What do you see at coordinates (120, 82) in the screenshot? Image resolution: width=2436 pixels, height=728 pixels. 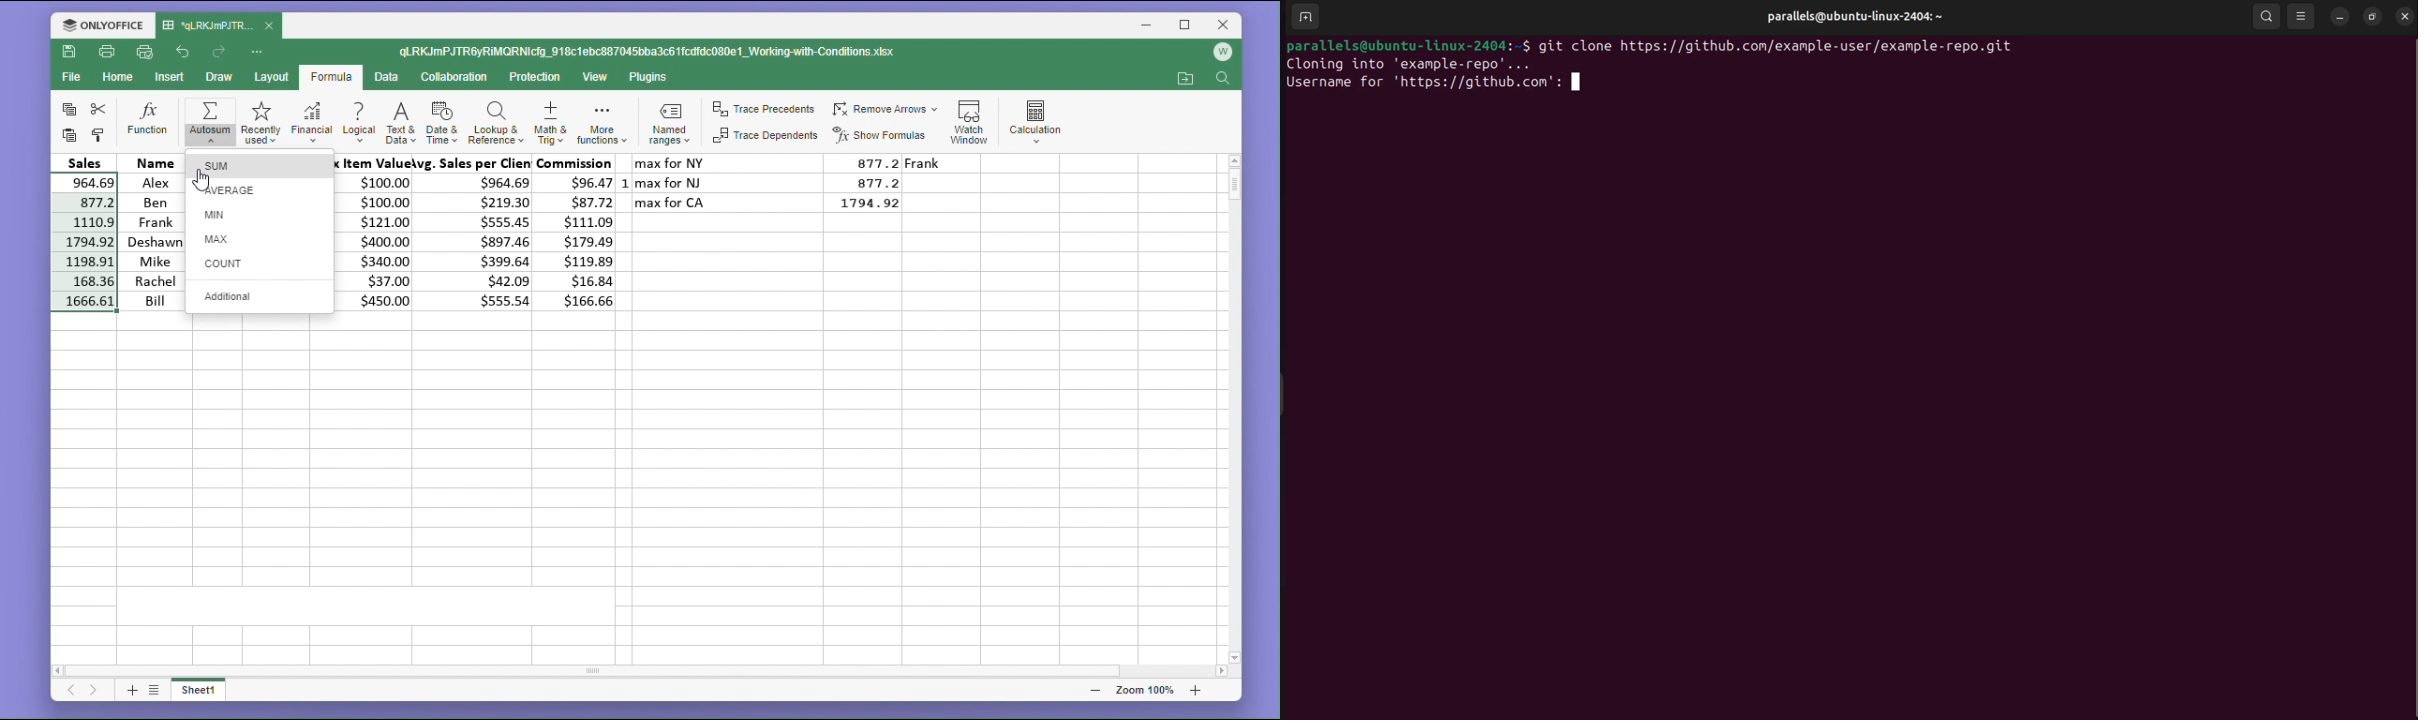 I see `home` at bounding box center [120, 82].